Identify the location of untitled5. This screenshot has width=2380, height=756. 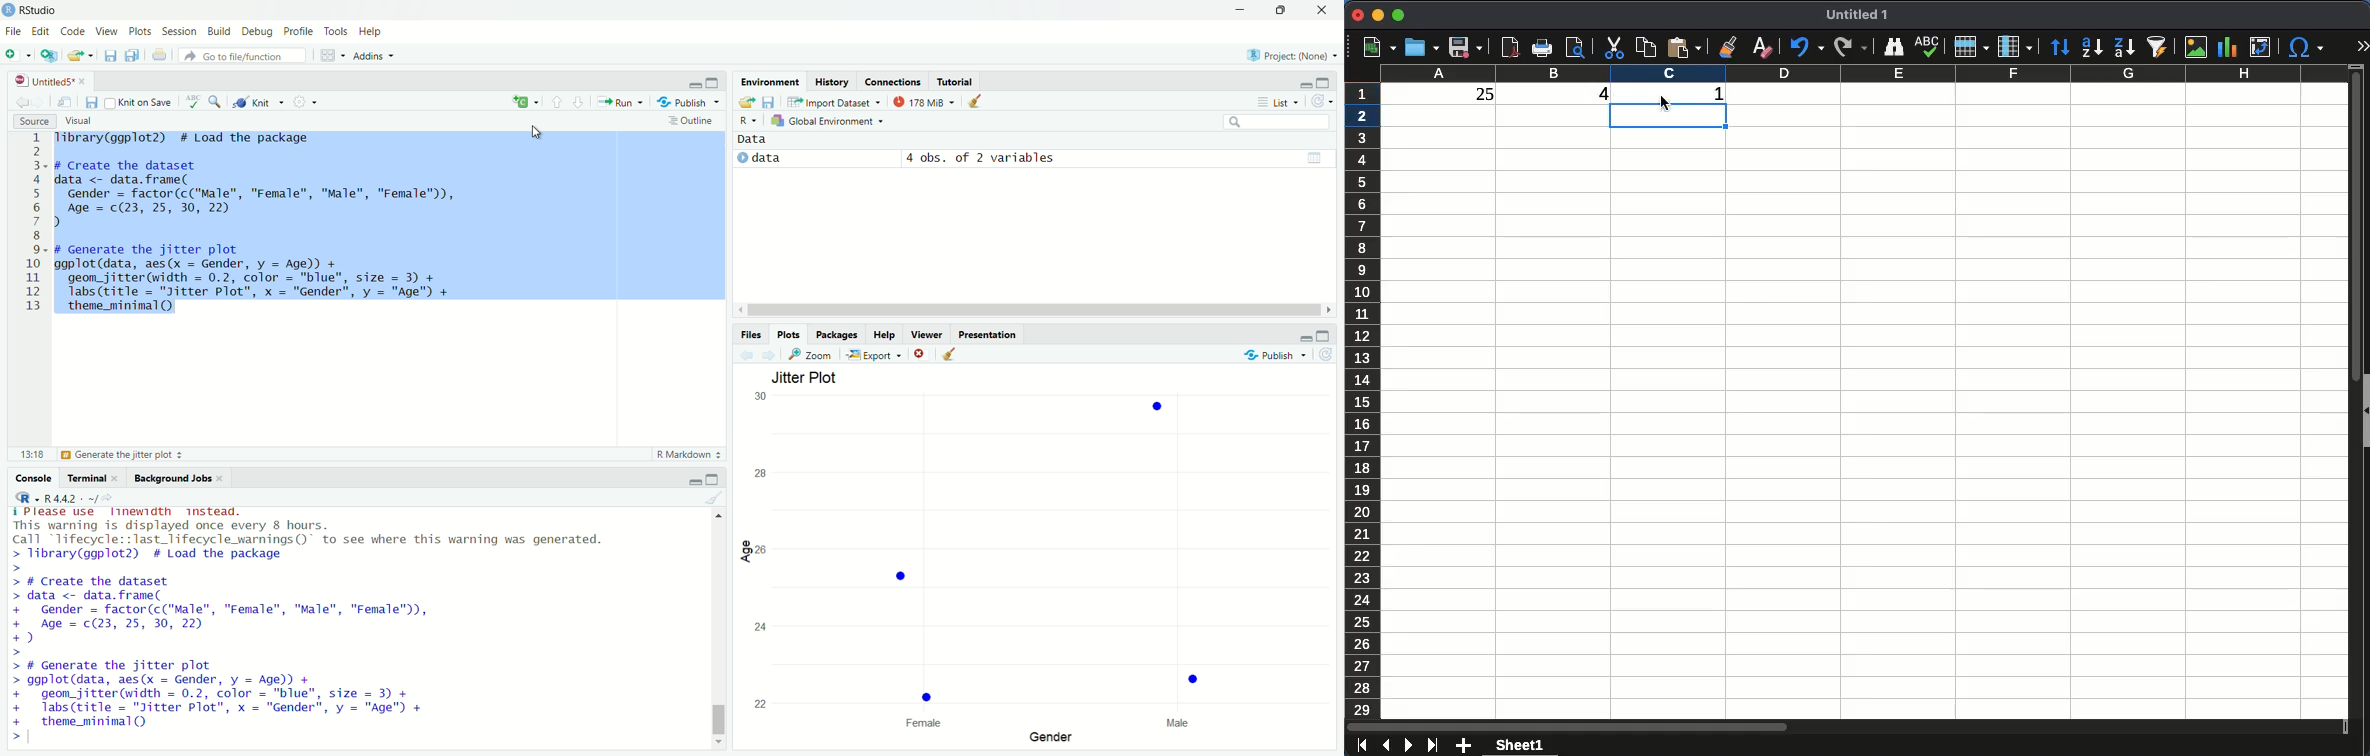
(38, 81).